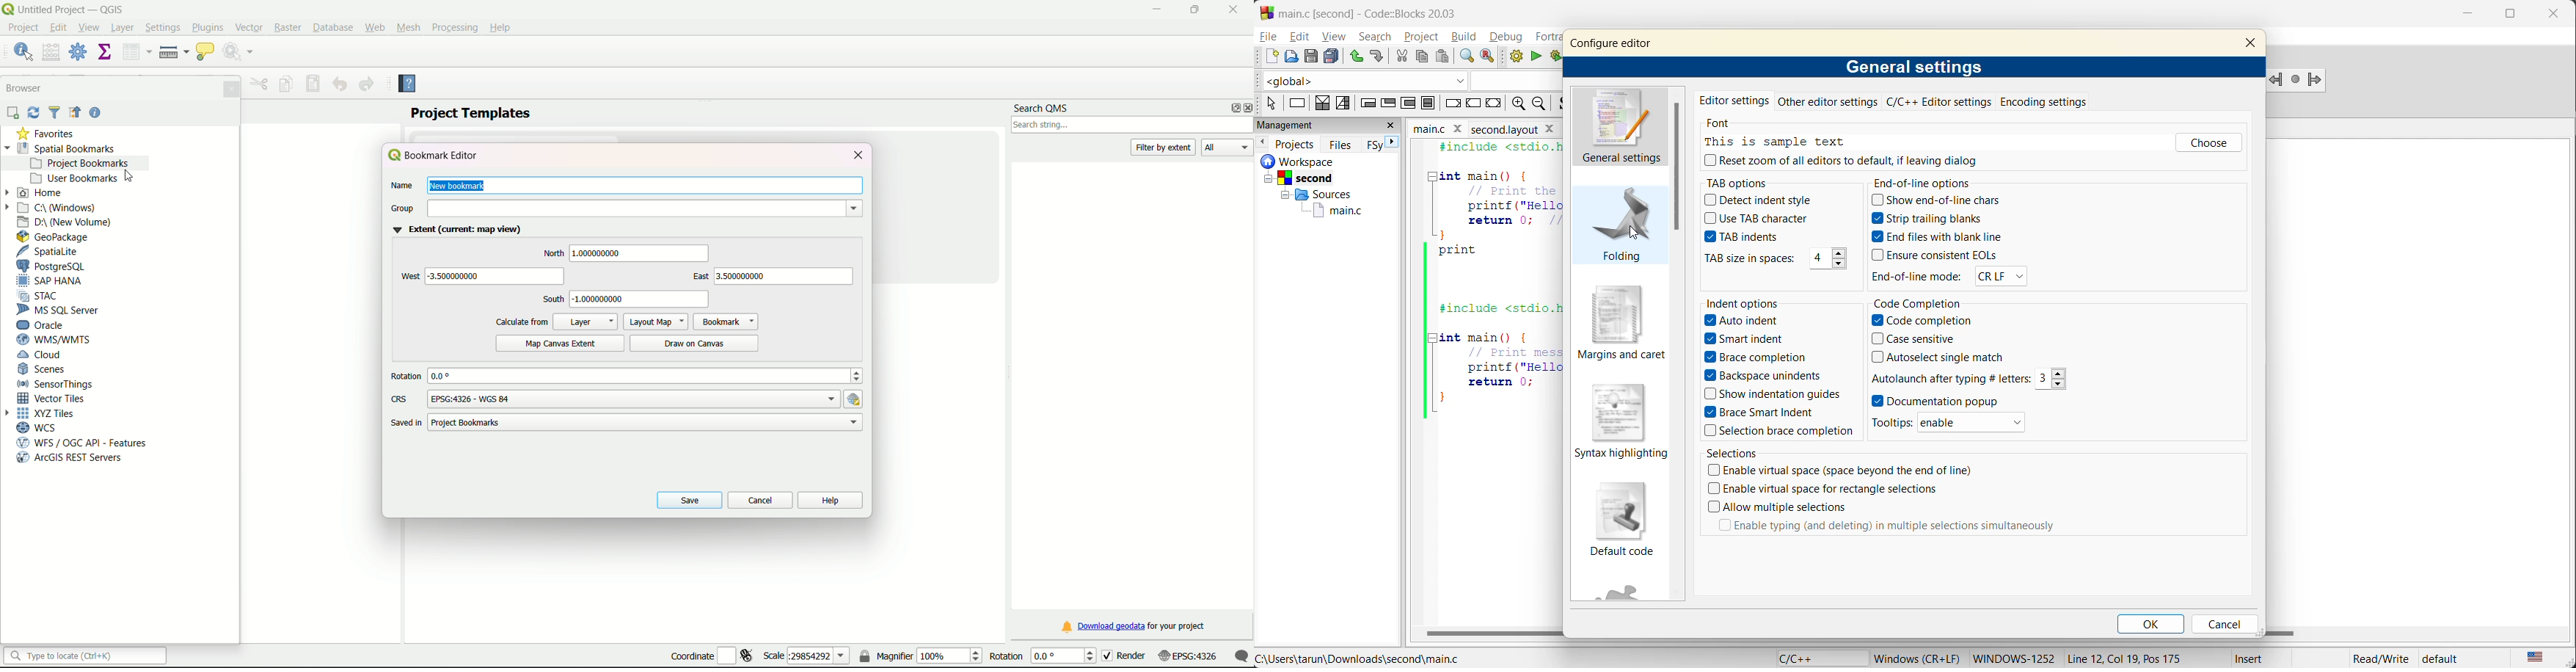 The width and height of the screenshot is (2576, 672). I want to click on counting loop, so click(1409, 103).